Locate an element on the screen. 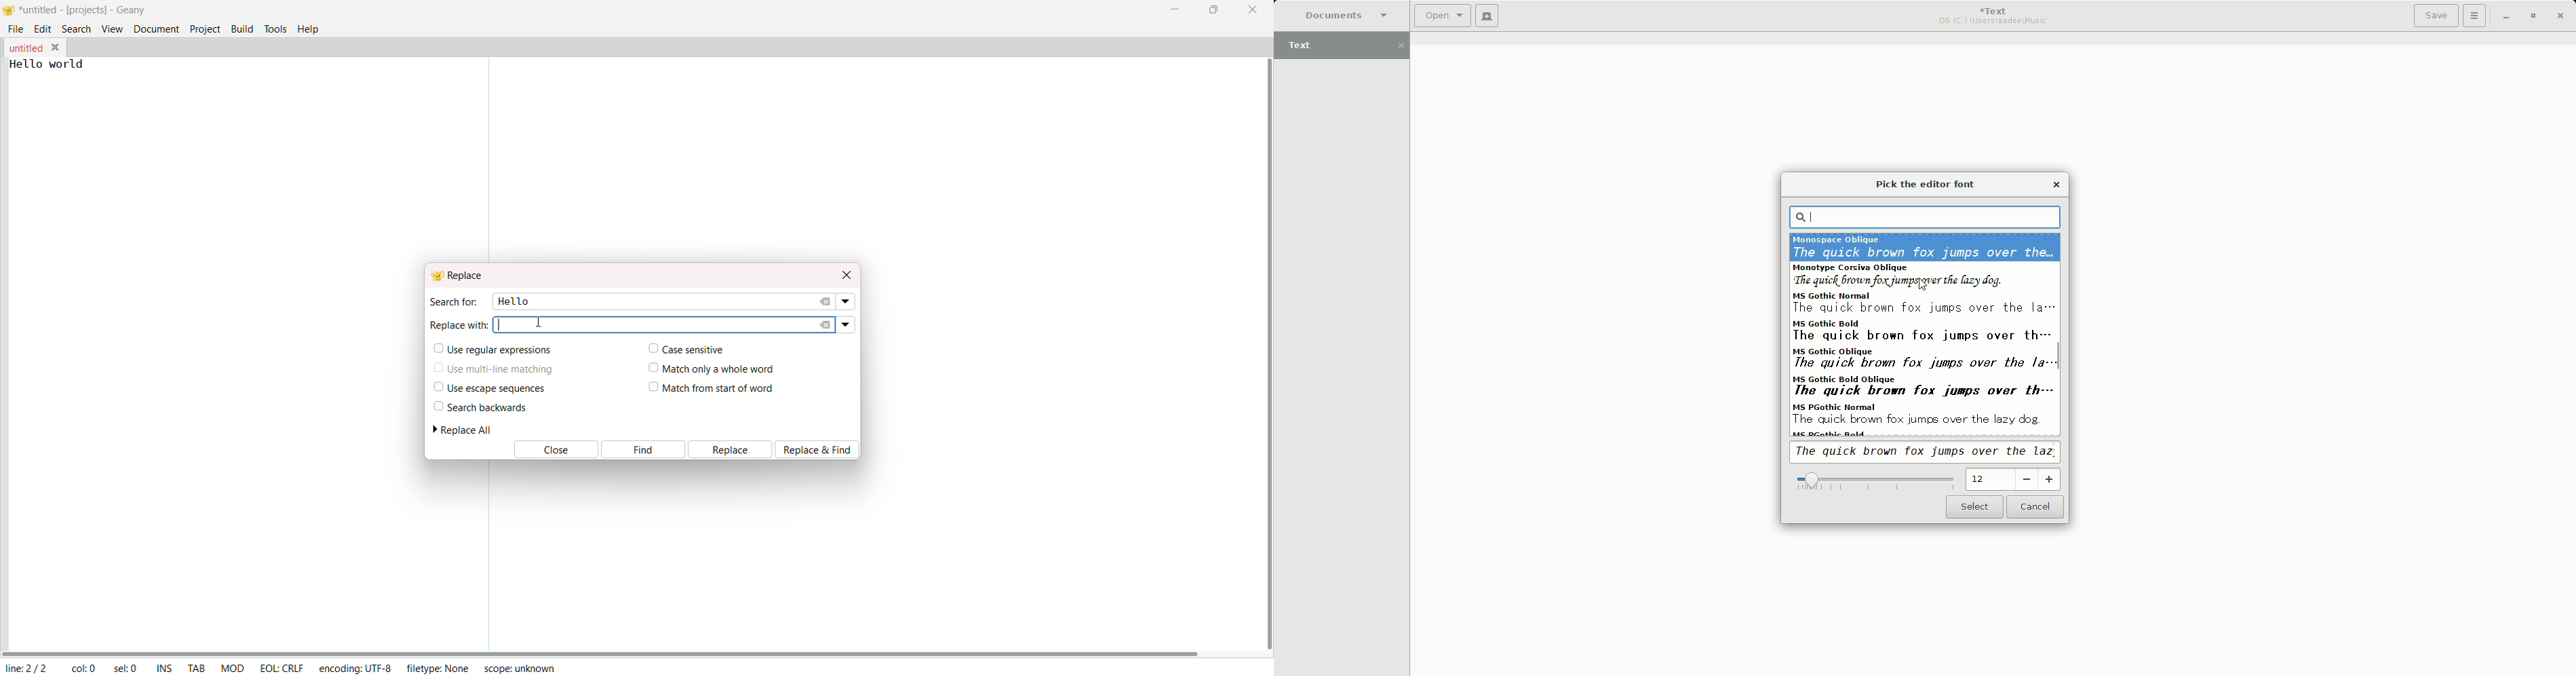 Image resolution: width=2576 pixels, height=700 pixels. Save is located at coordinates (2436, 16).